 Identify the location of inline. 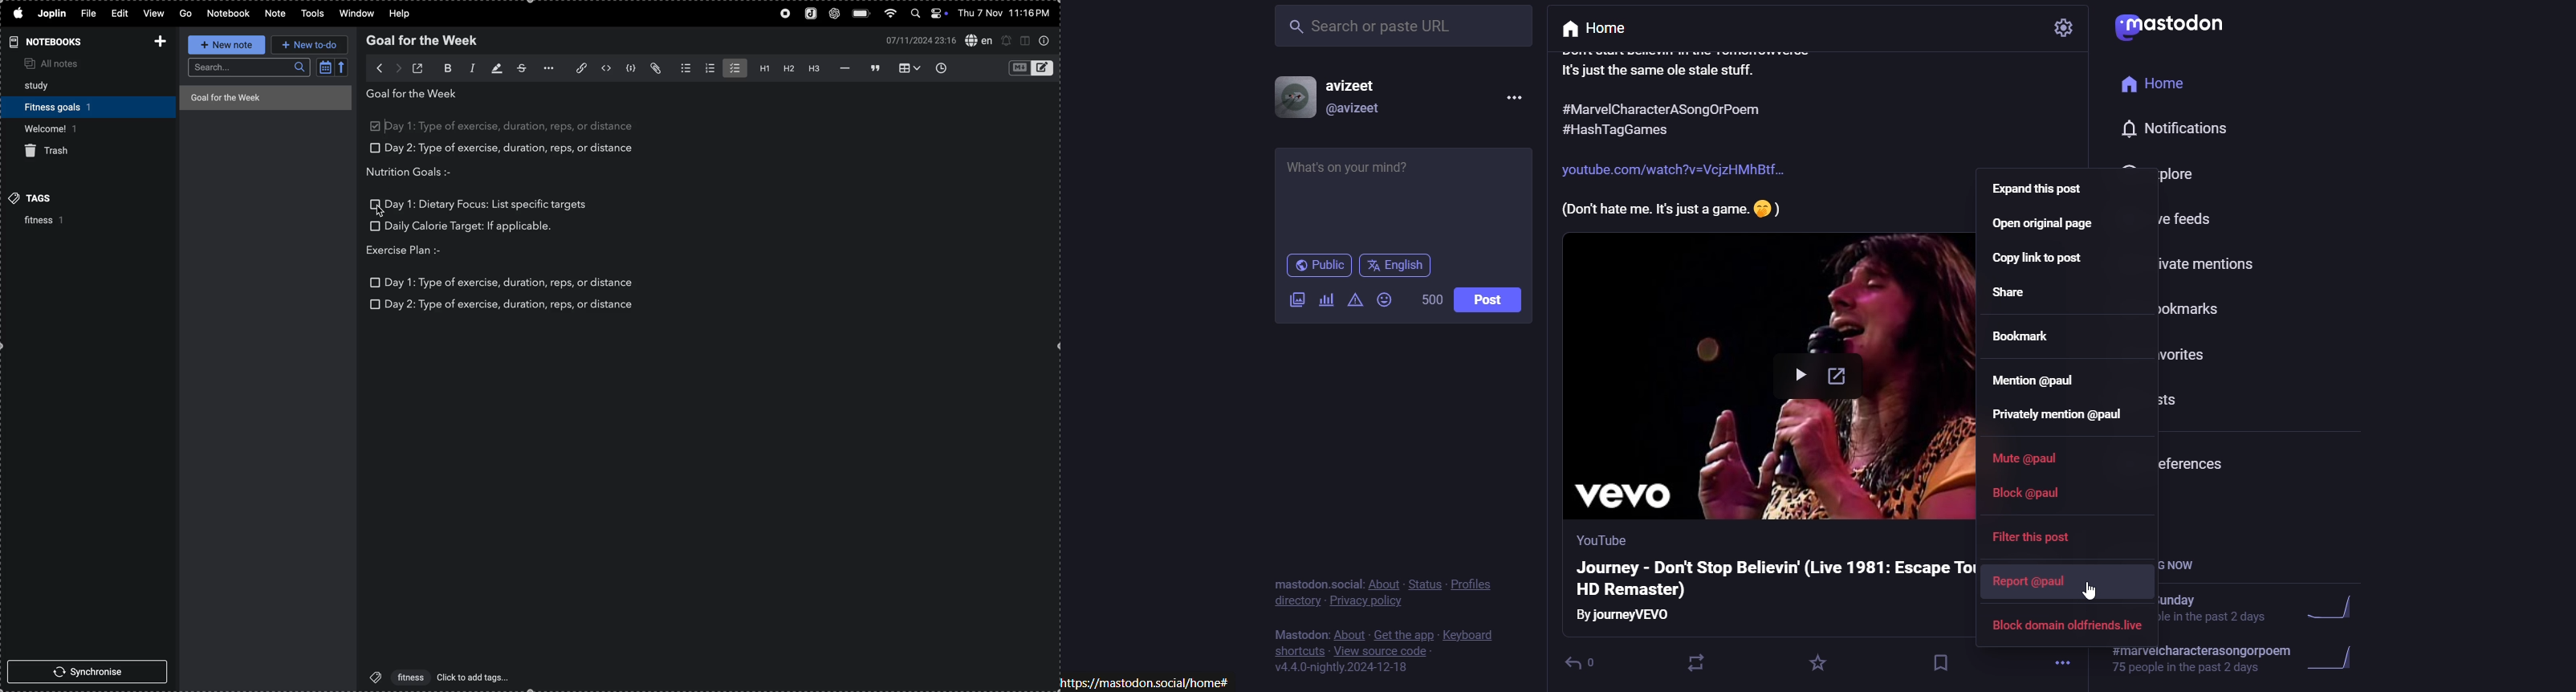
(605, 69).